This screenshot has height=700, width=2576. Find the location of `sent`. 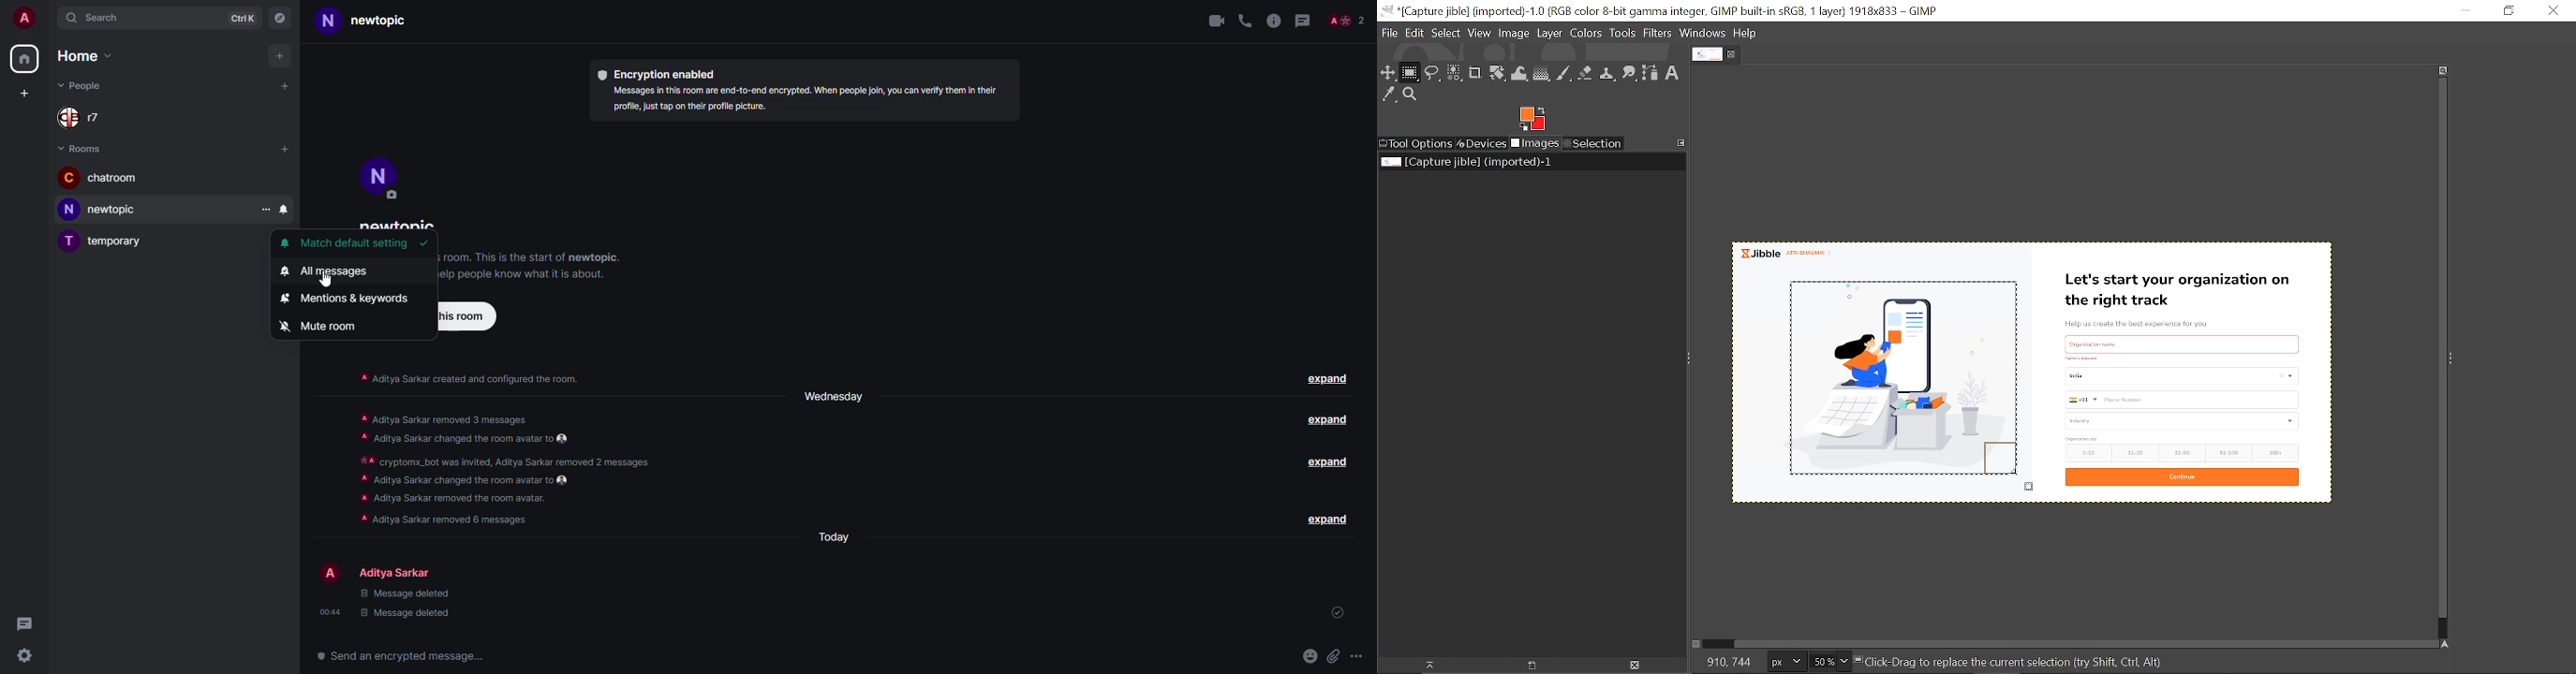

sent is located at coordinates (1340, 610).